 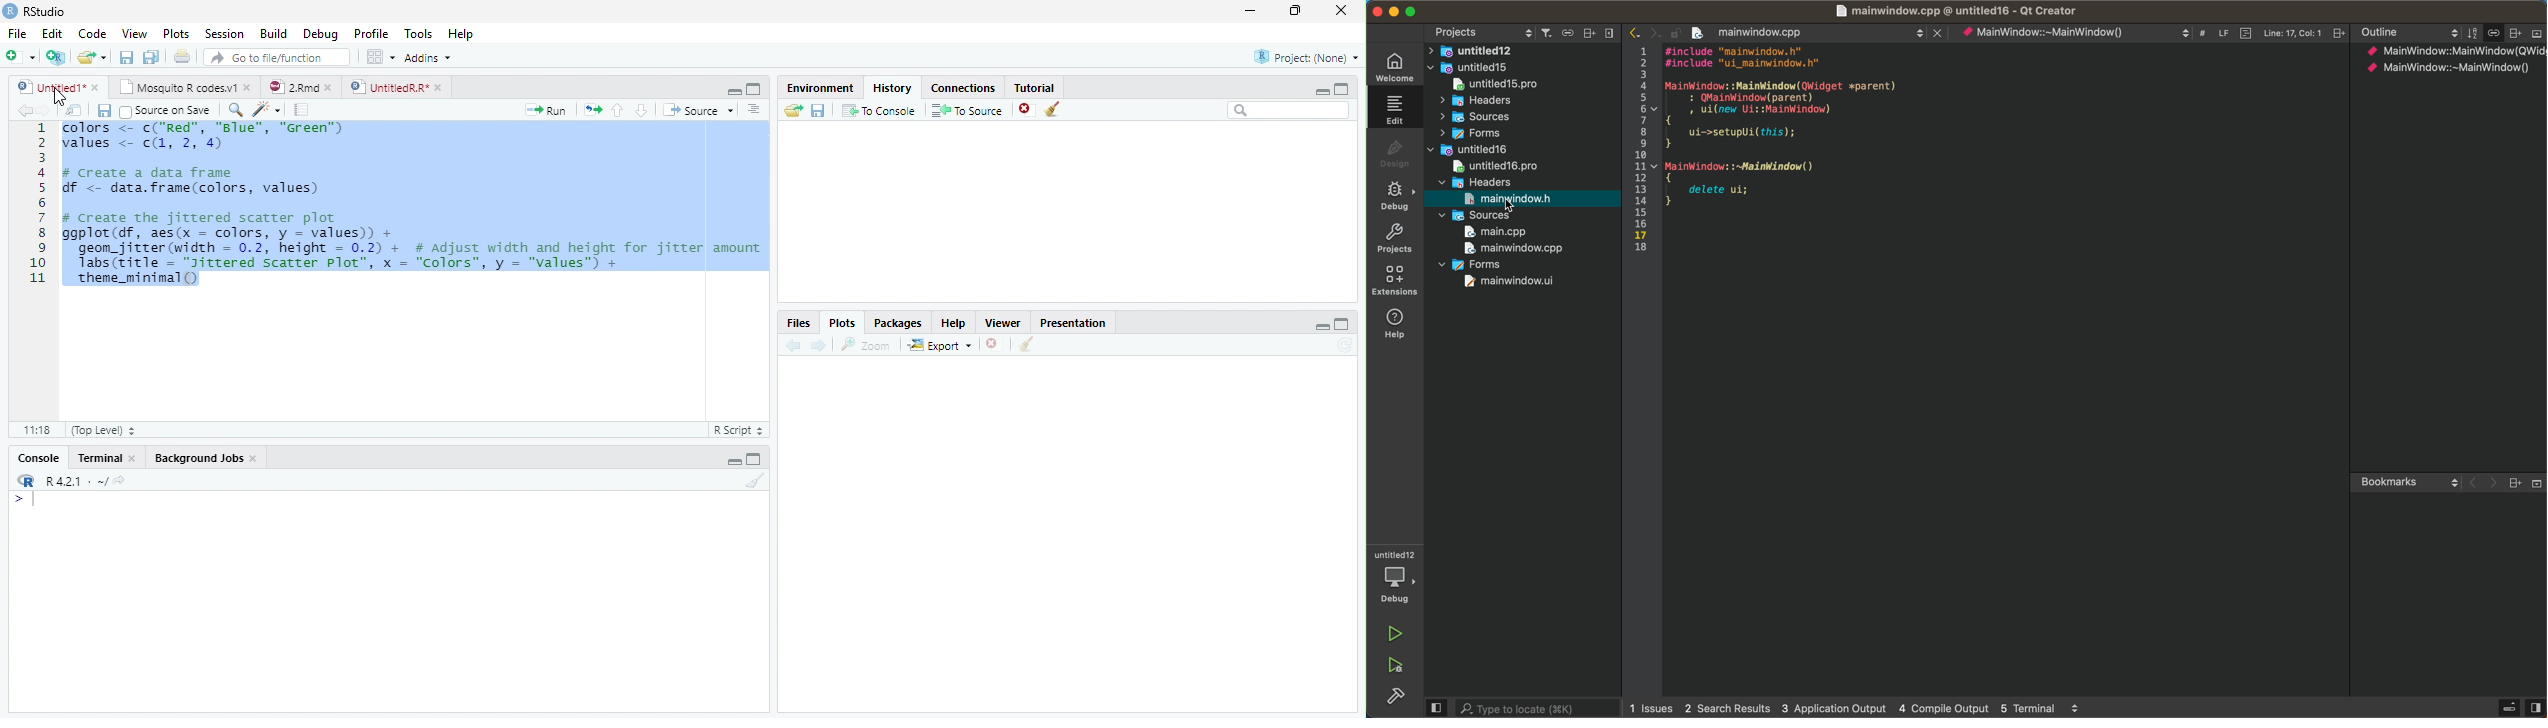 I want to click on file settings , so click(x=2153, y=32).